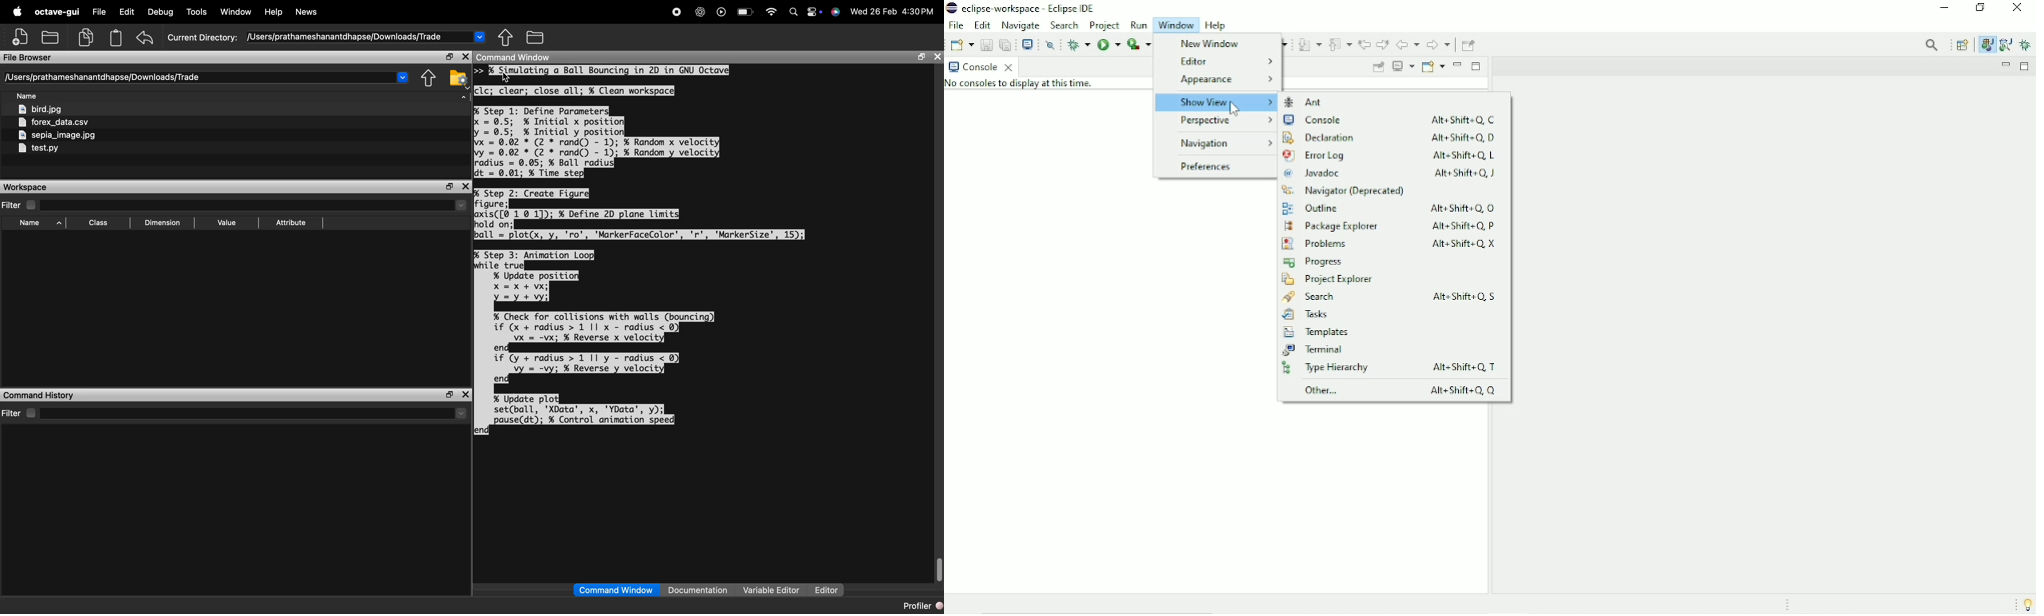  I want to click on /Users/prathameshanantdhapse/Downloads/Trade, so click(347, 36).